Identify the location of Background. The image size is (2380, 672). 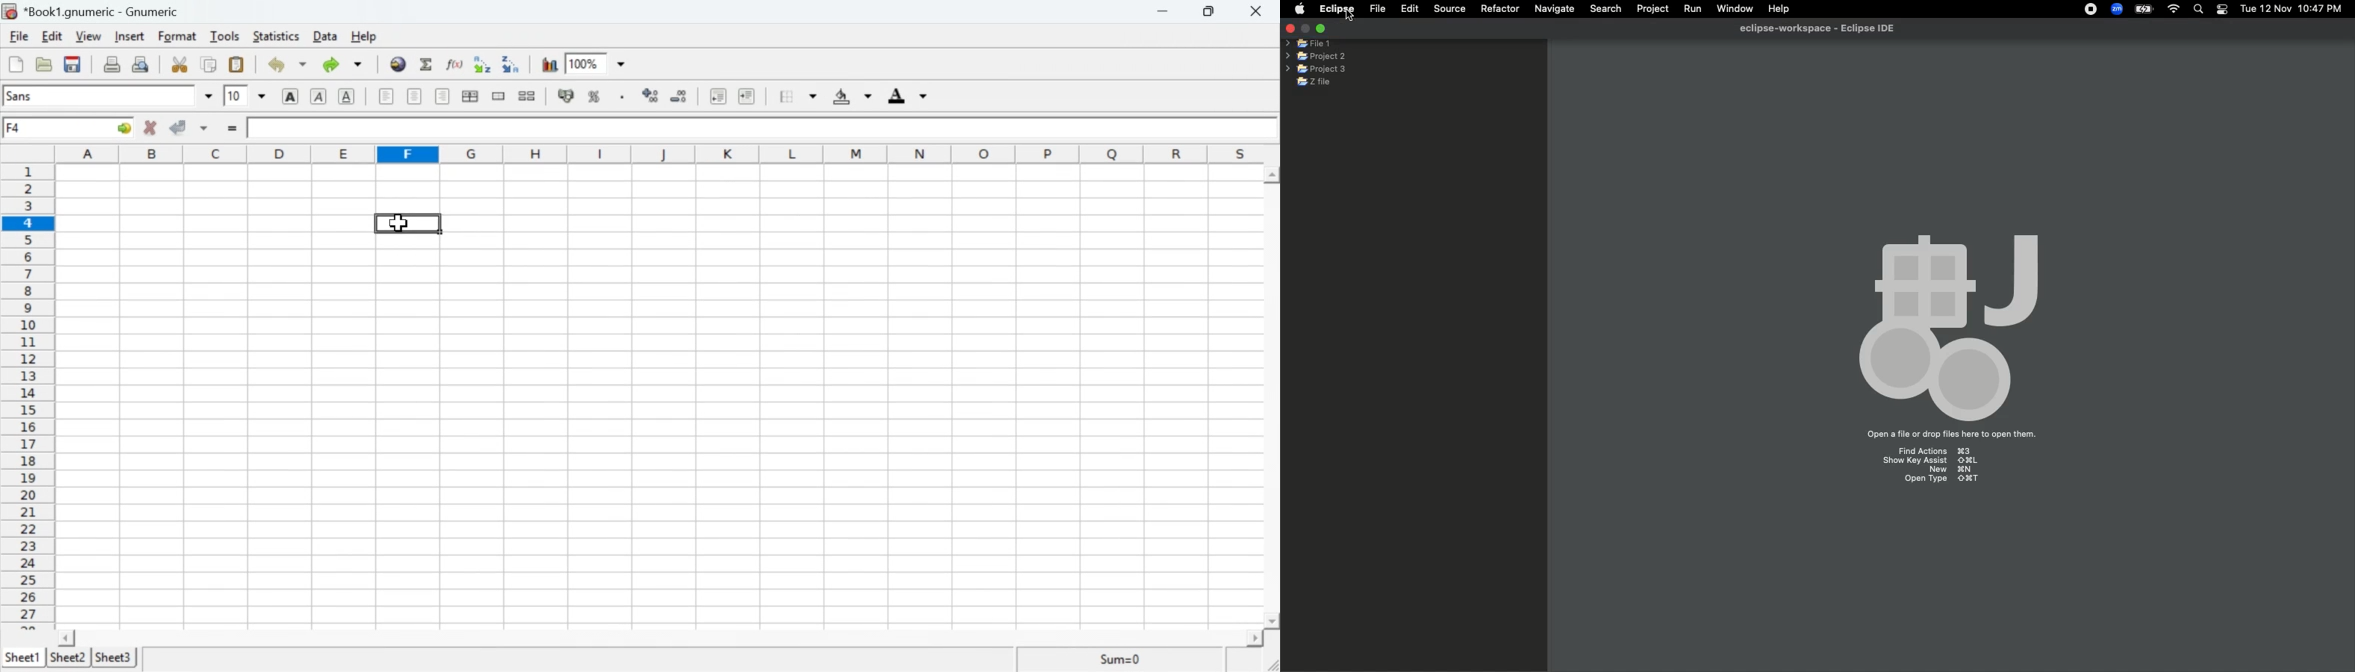
(847, 96).